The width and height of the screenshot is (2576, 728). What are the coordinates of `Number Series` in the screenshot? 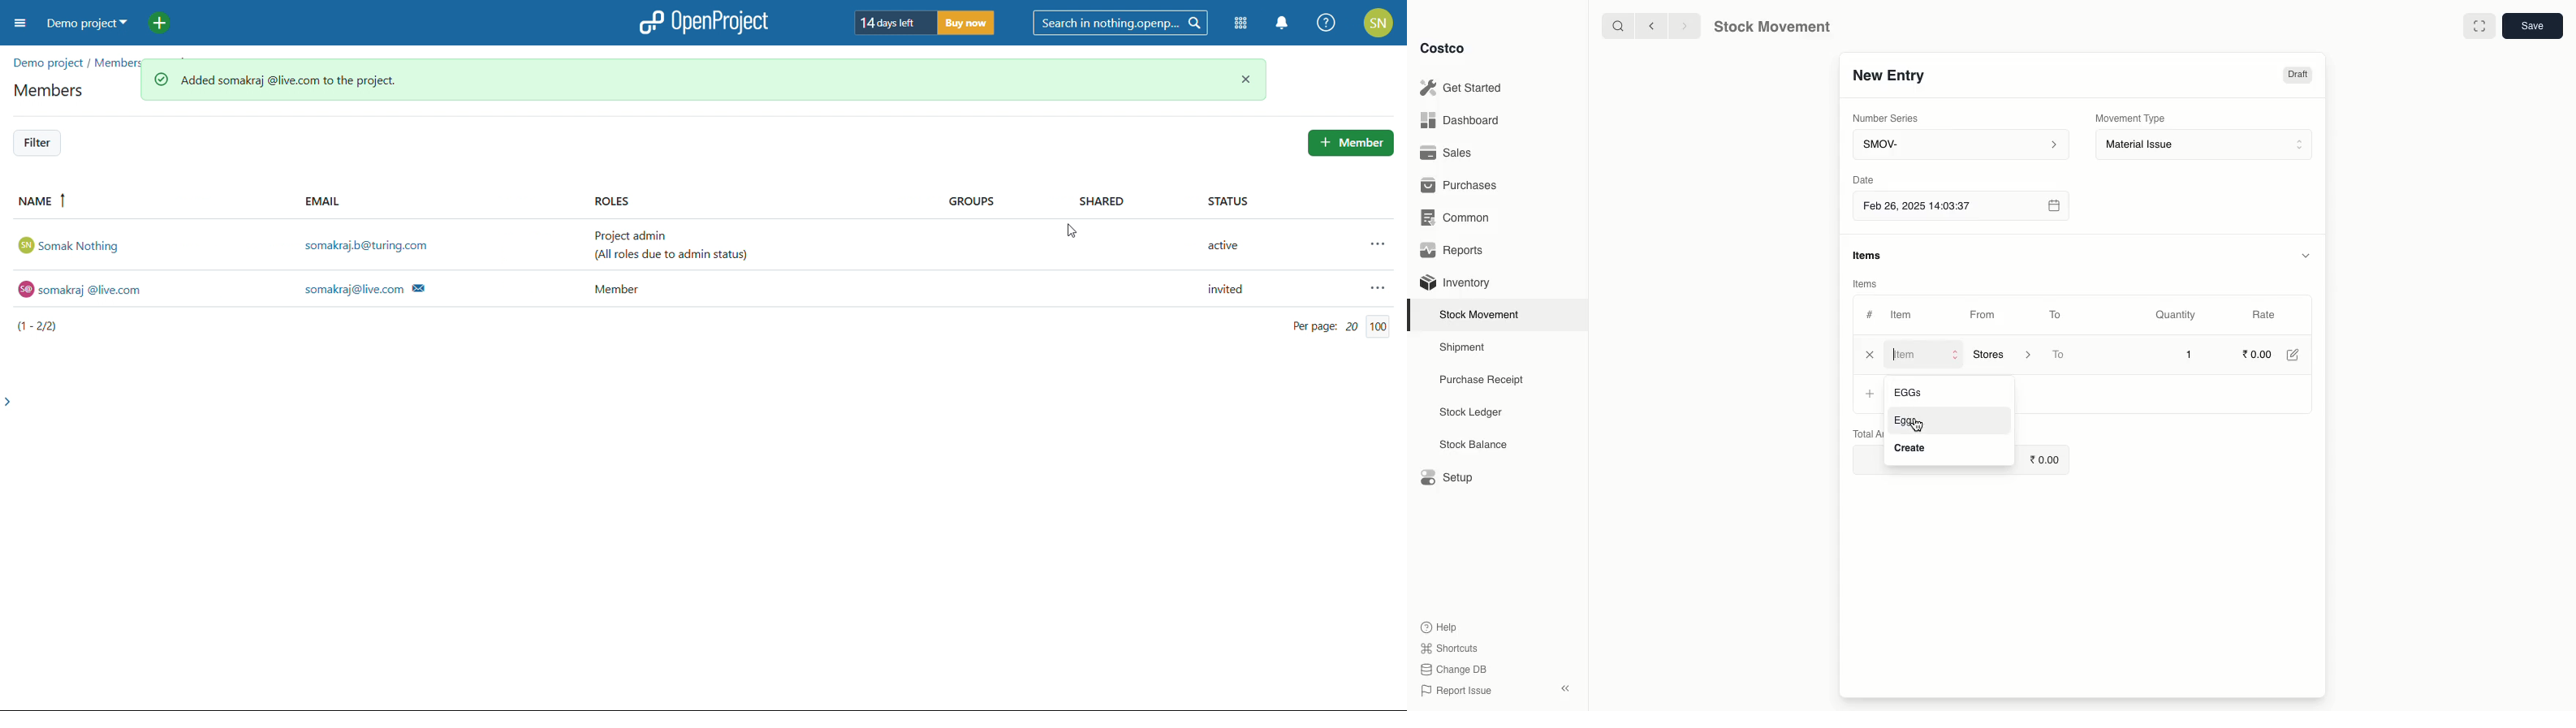 It's located at (1892, 121).